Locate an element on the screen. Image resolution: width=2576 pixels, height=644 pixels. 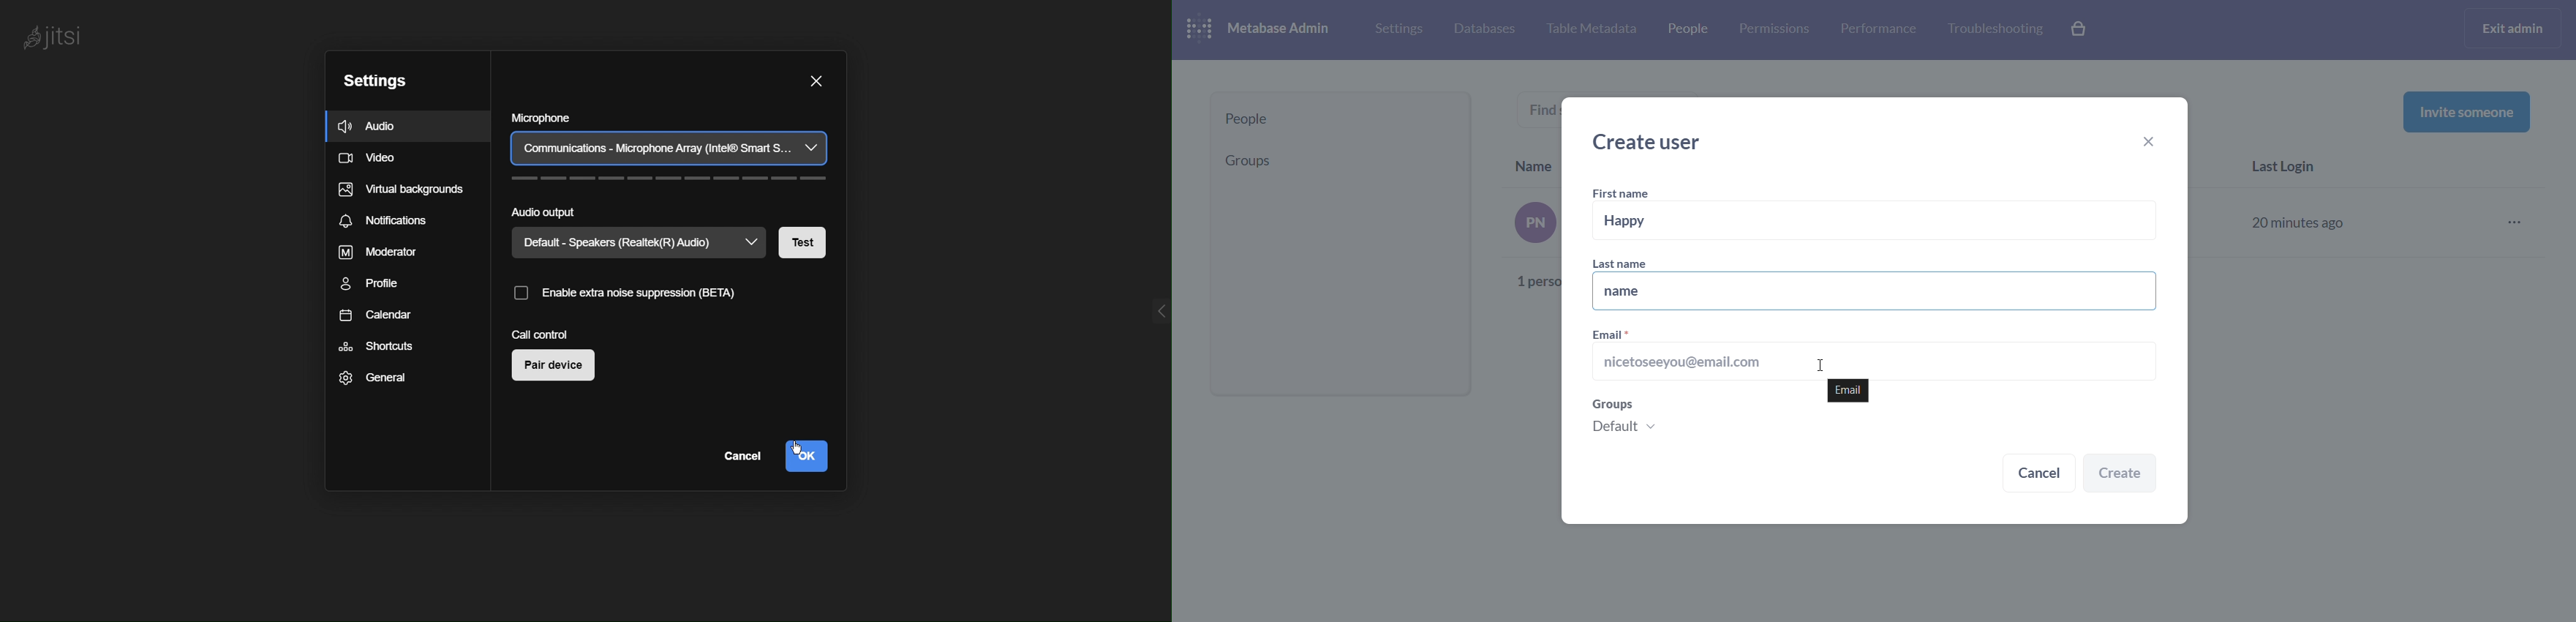
create is located at coordinates (2120, 474).